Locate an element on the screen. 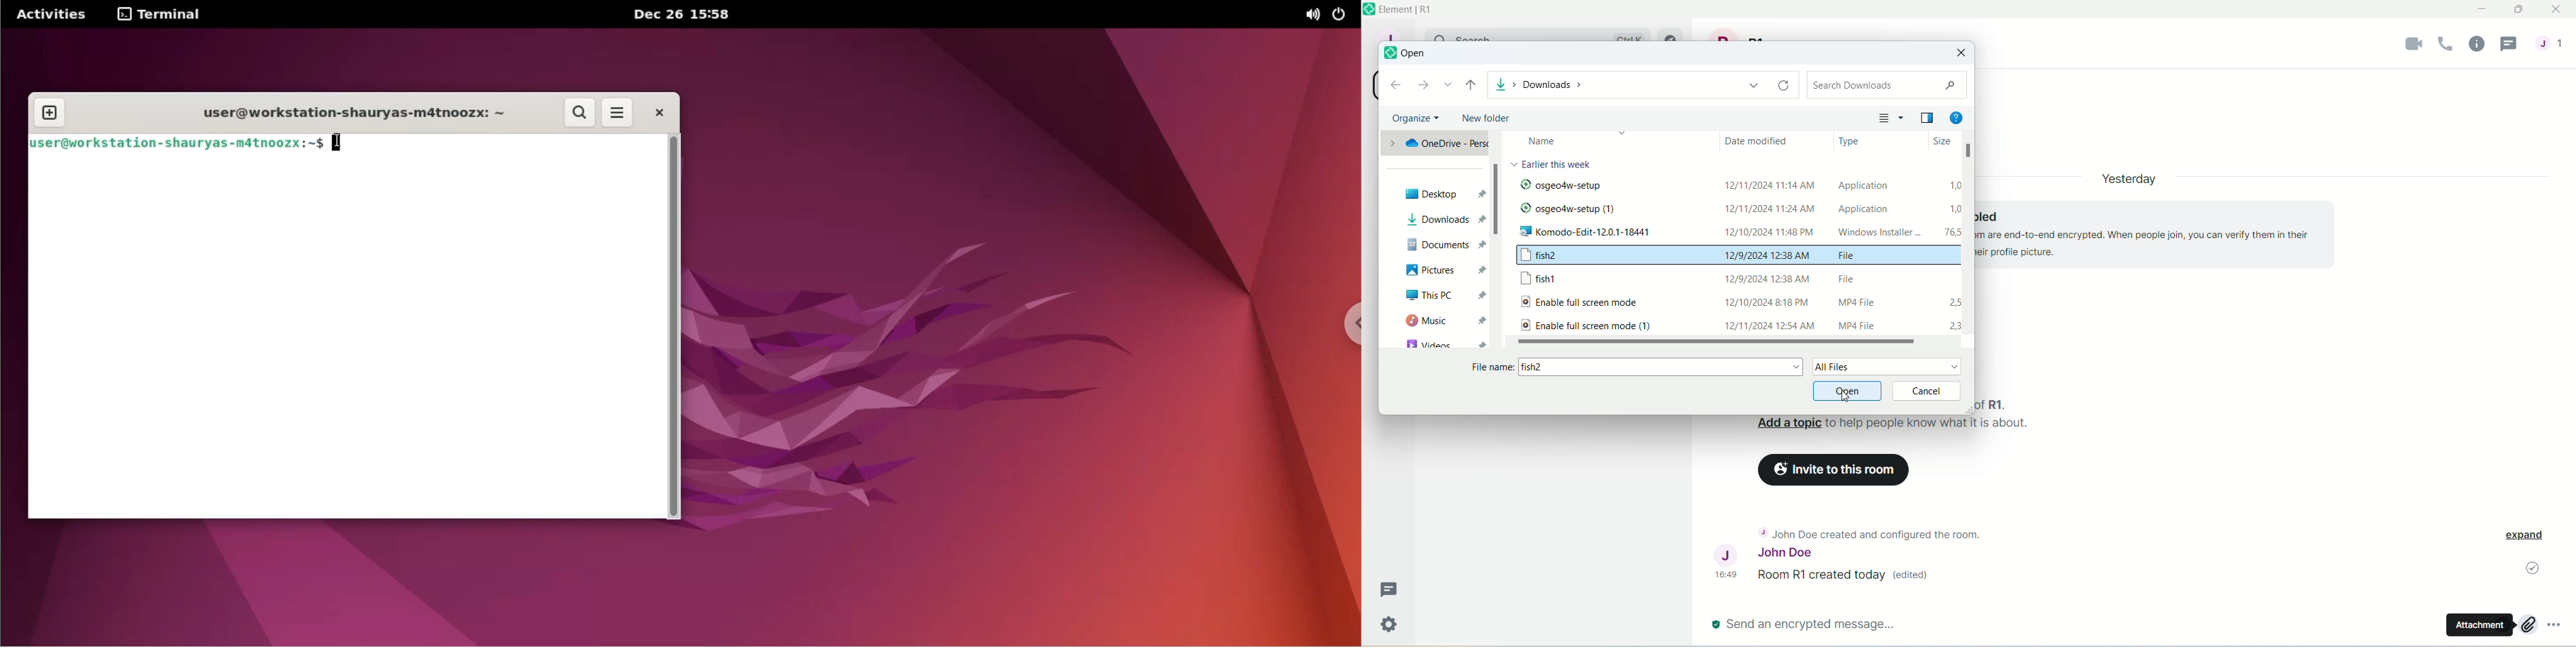  12/11/2024 11:24 AM is located at coordinates (1768, 210).